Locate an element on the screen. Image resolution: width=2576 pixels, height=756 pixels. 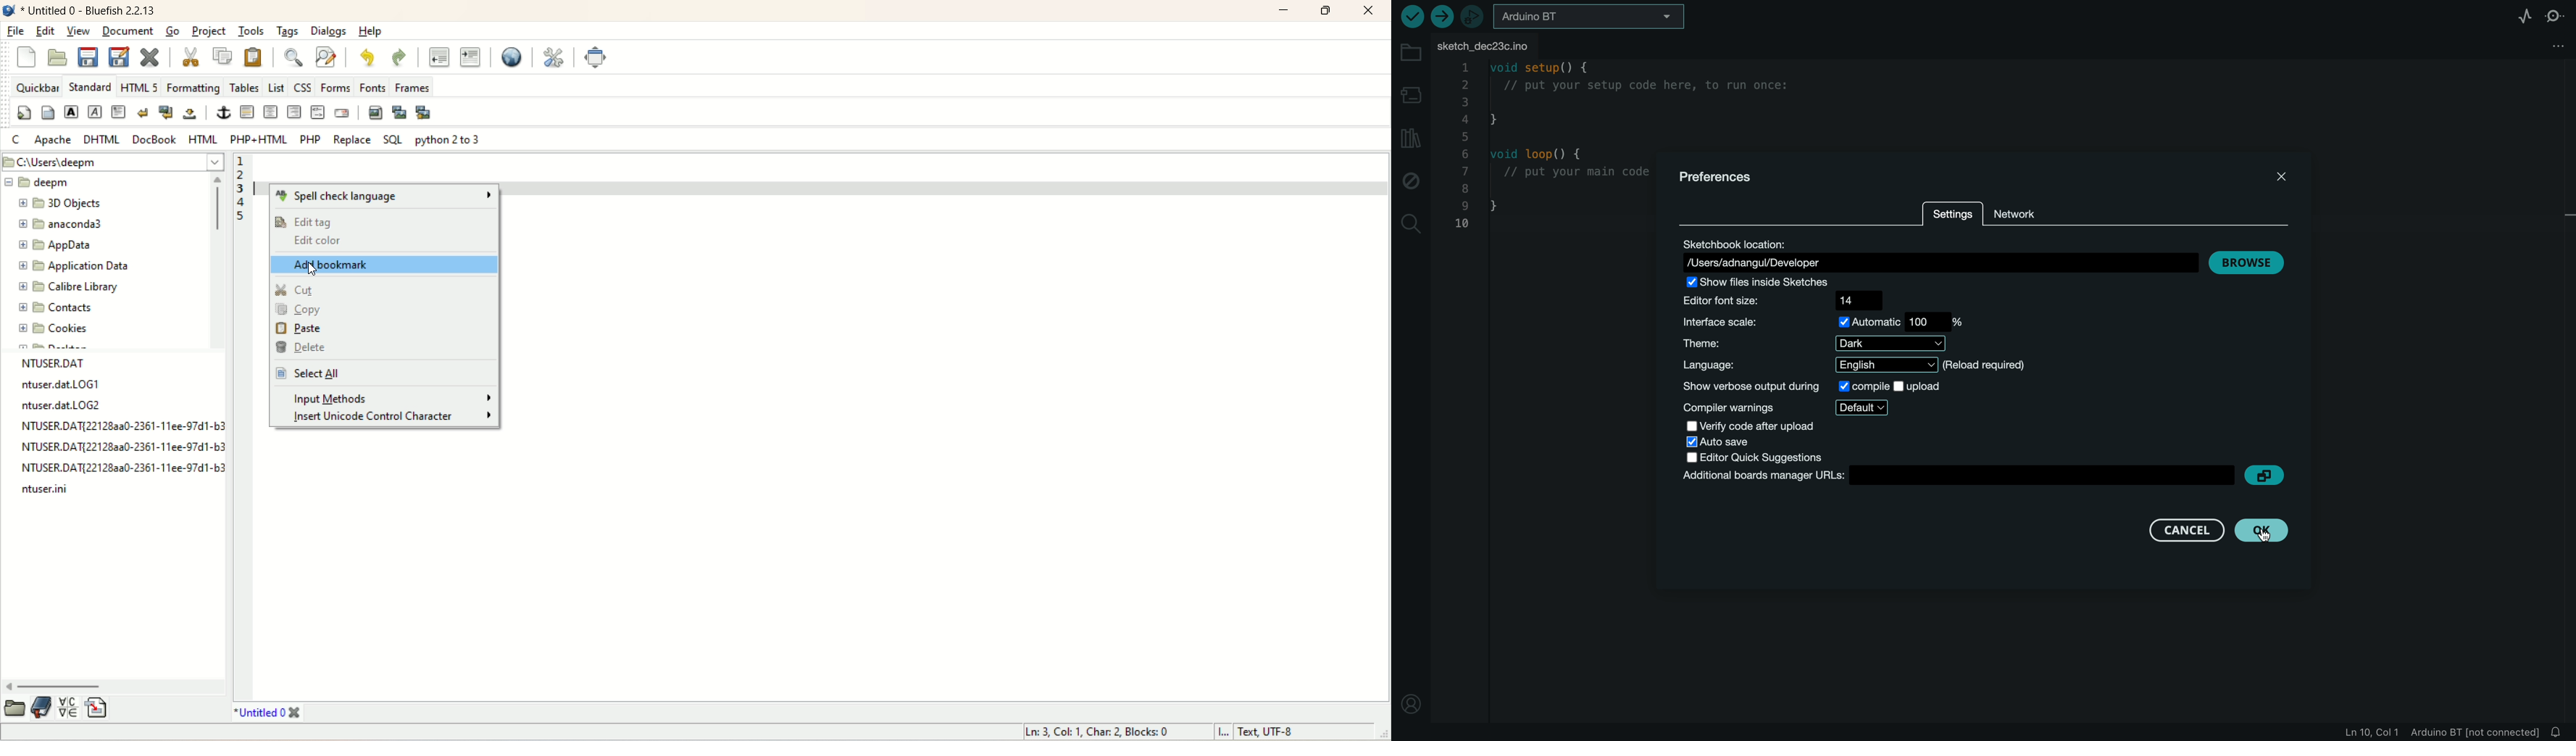
select all is located at coordinates (309, 373).